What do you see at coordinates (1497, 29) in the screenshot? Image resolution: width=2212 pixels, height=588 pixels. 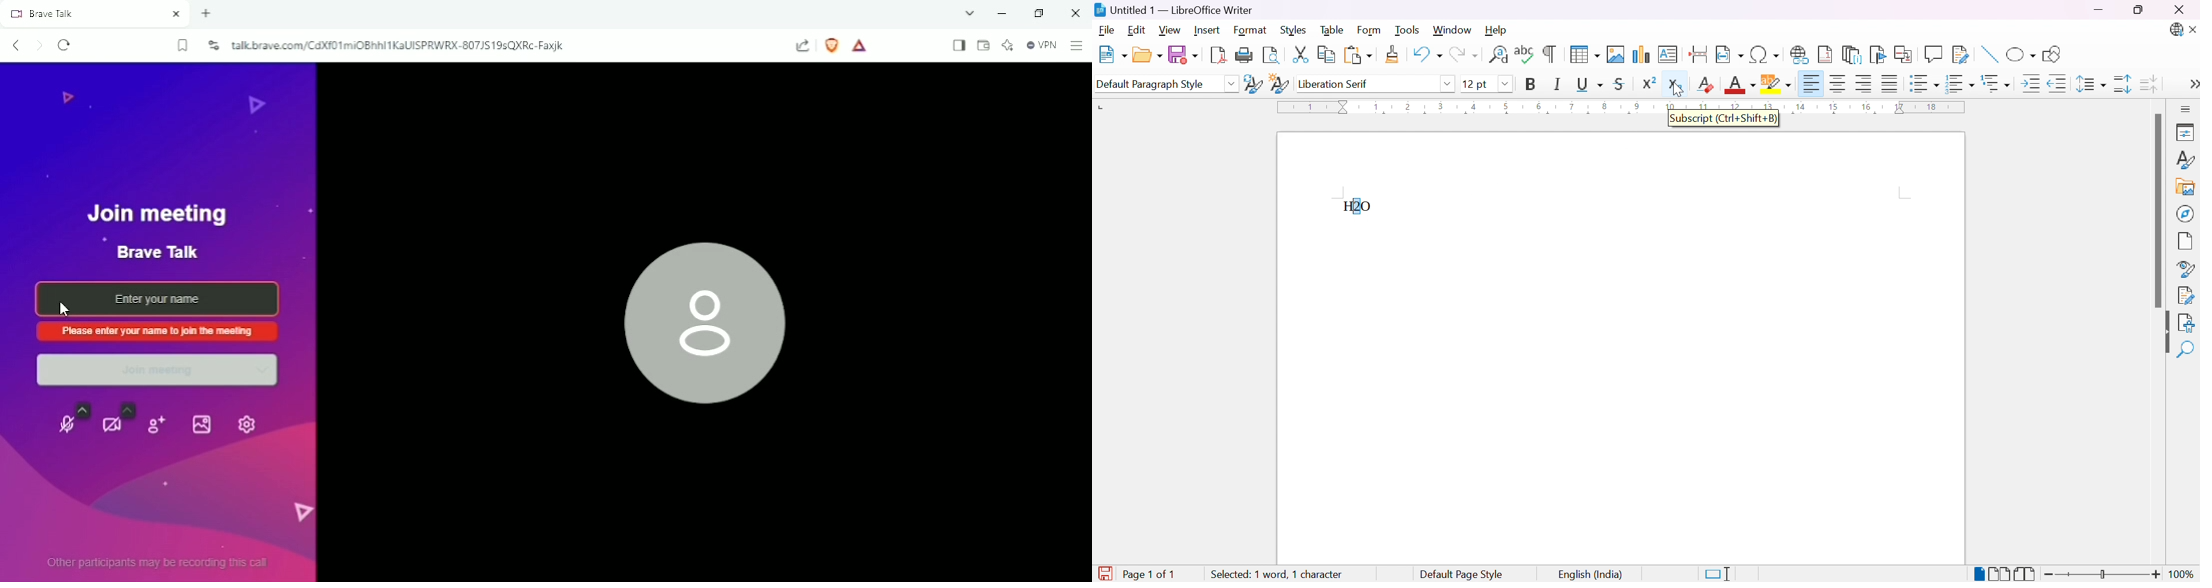 I see `Help` at bounding box center [1497, 29].